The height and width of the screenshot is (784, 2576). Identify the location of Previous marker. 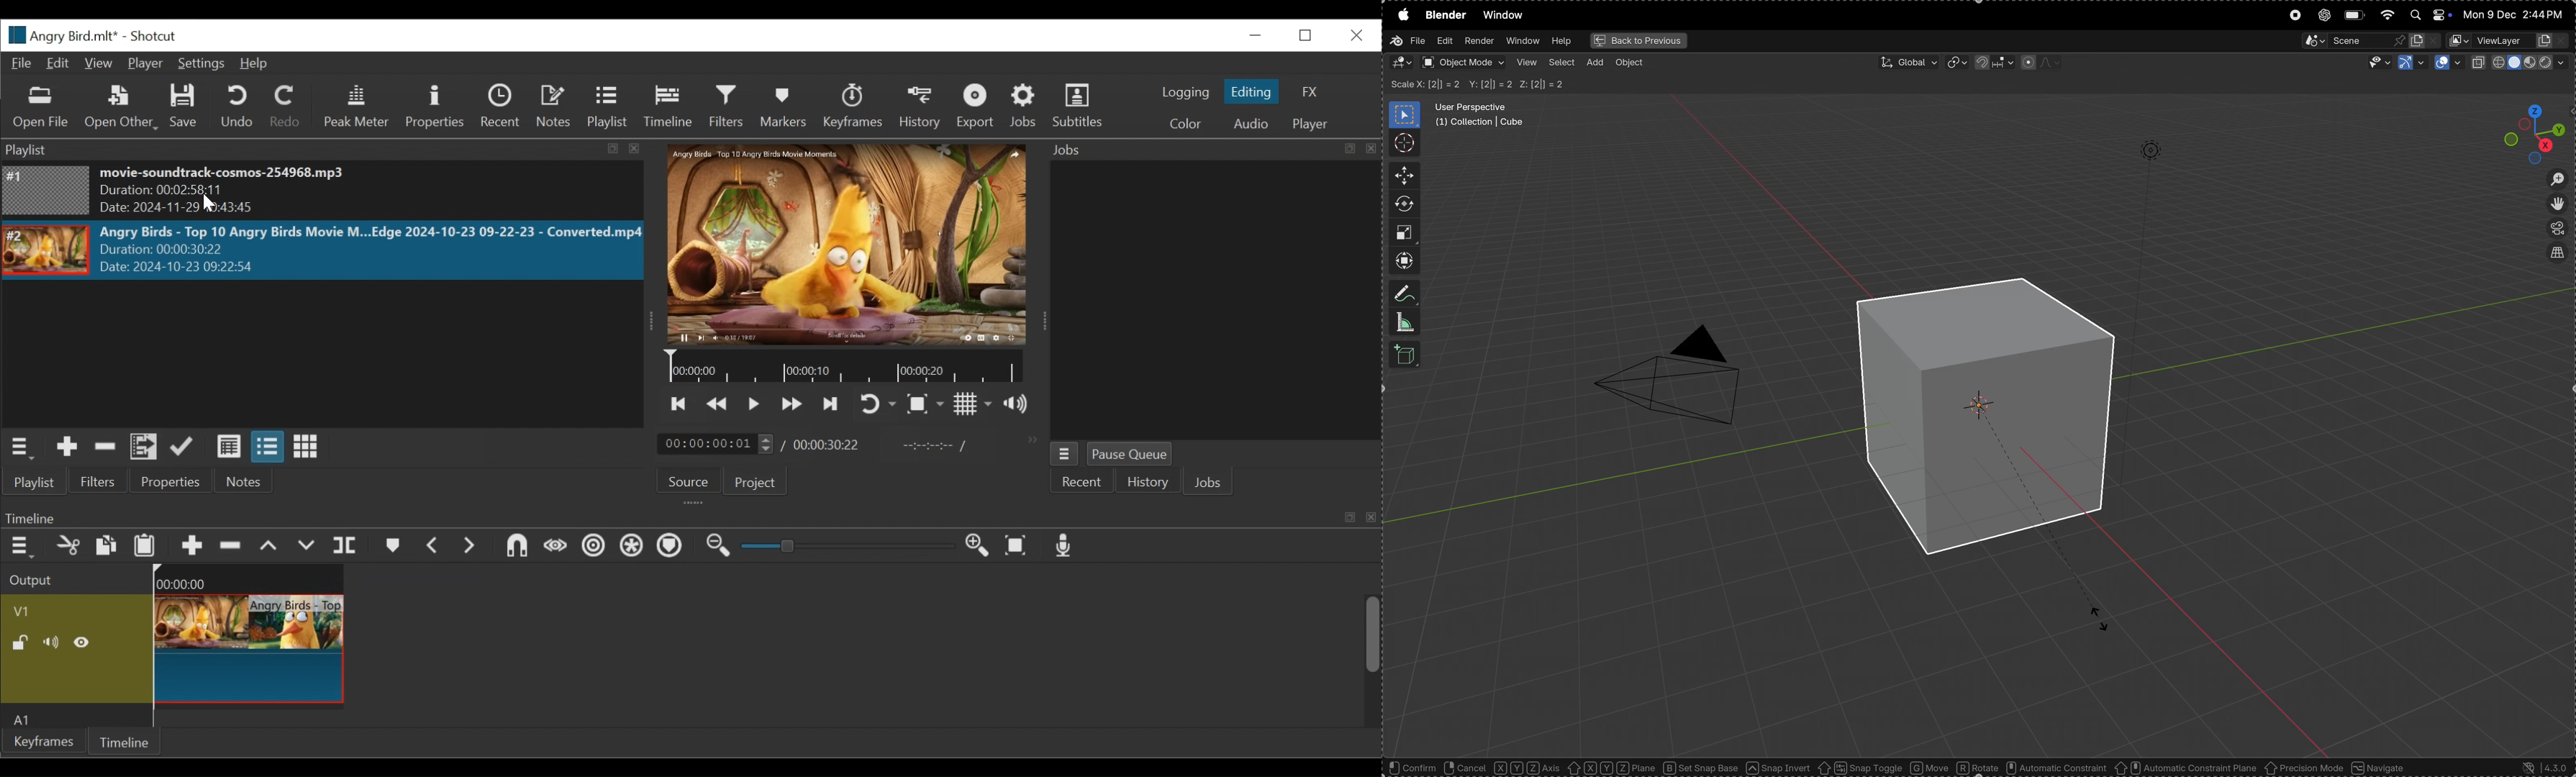
(432, 545).